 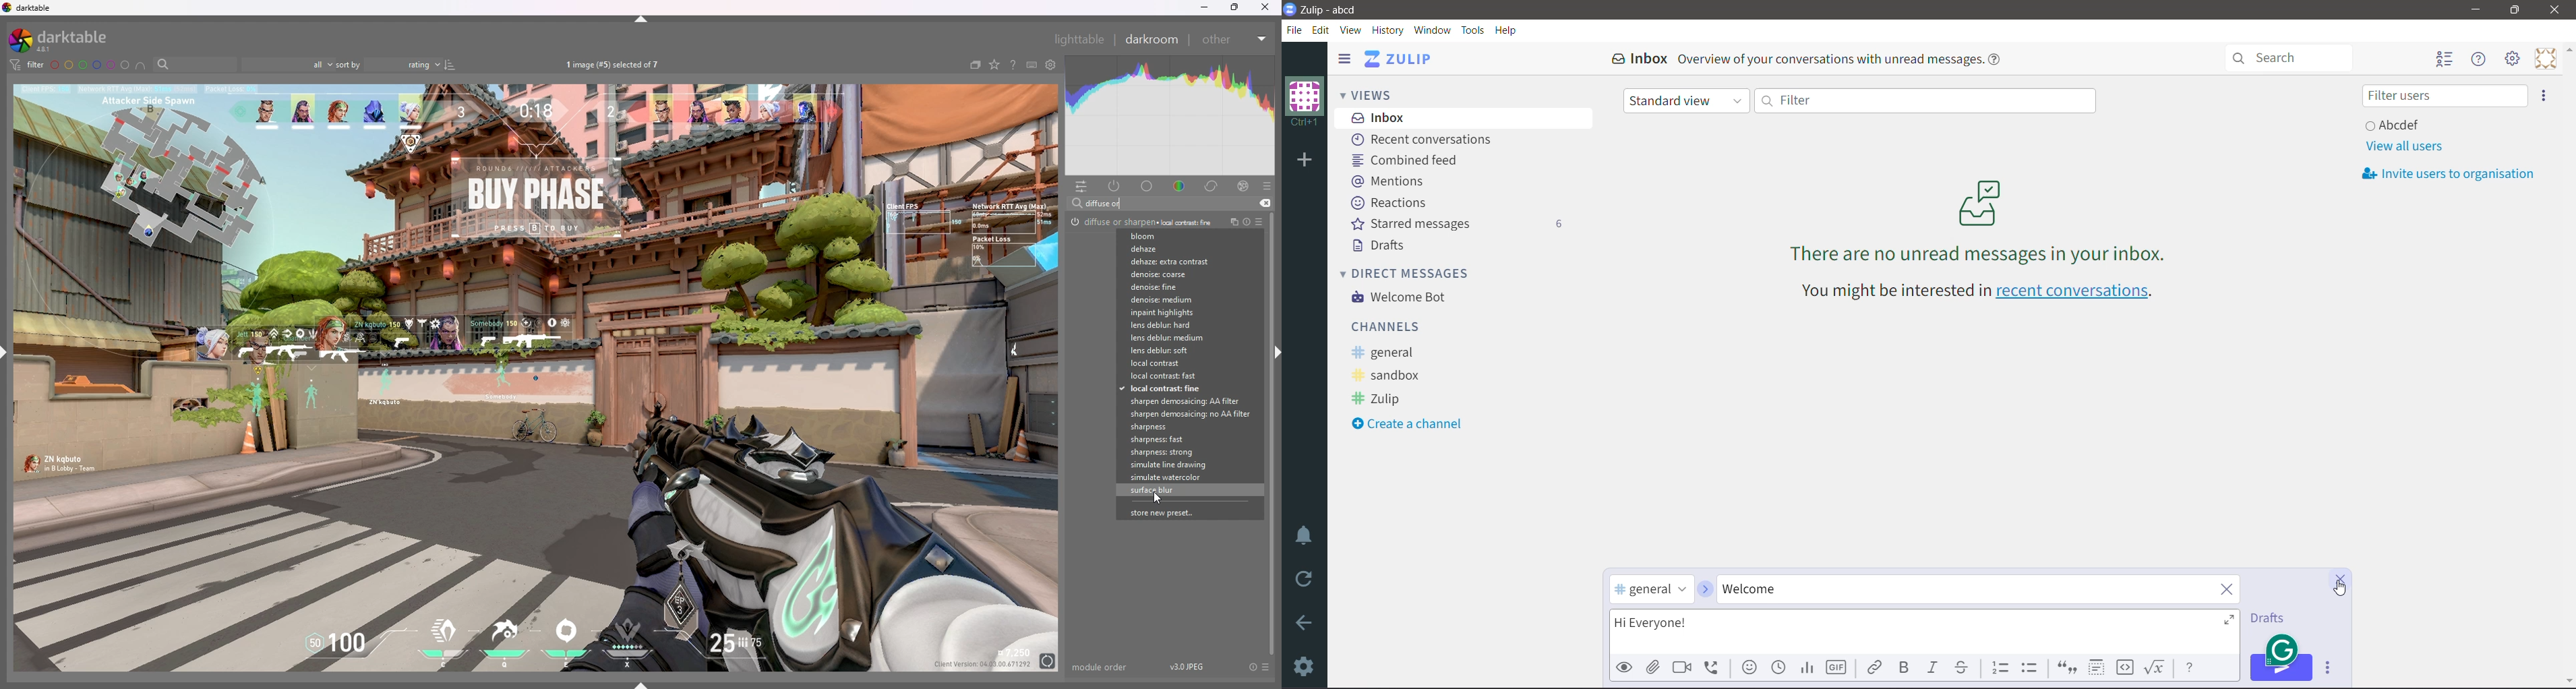 What do you see at coordinates (1265, 203) in the screenshot?
I see `cut` at bounding box center [1265, 203].